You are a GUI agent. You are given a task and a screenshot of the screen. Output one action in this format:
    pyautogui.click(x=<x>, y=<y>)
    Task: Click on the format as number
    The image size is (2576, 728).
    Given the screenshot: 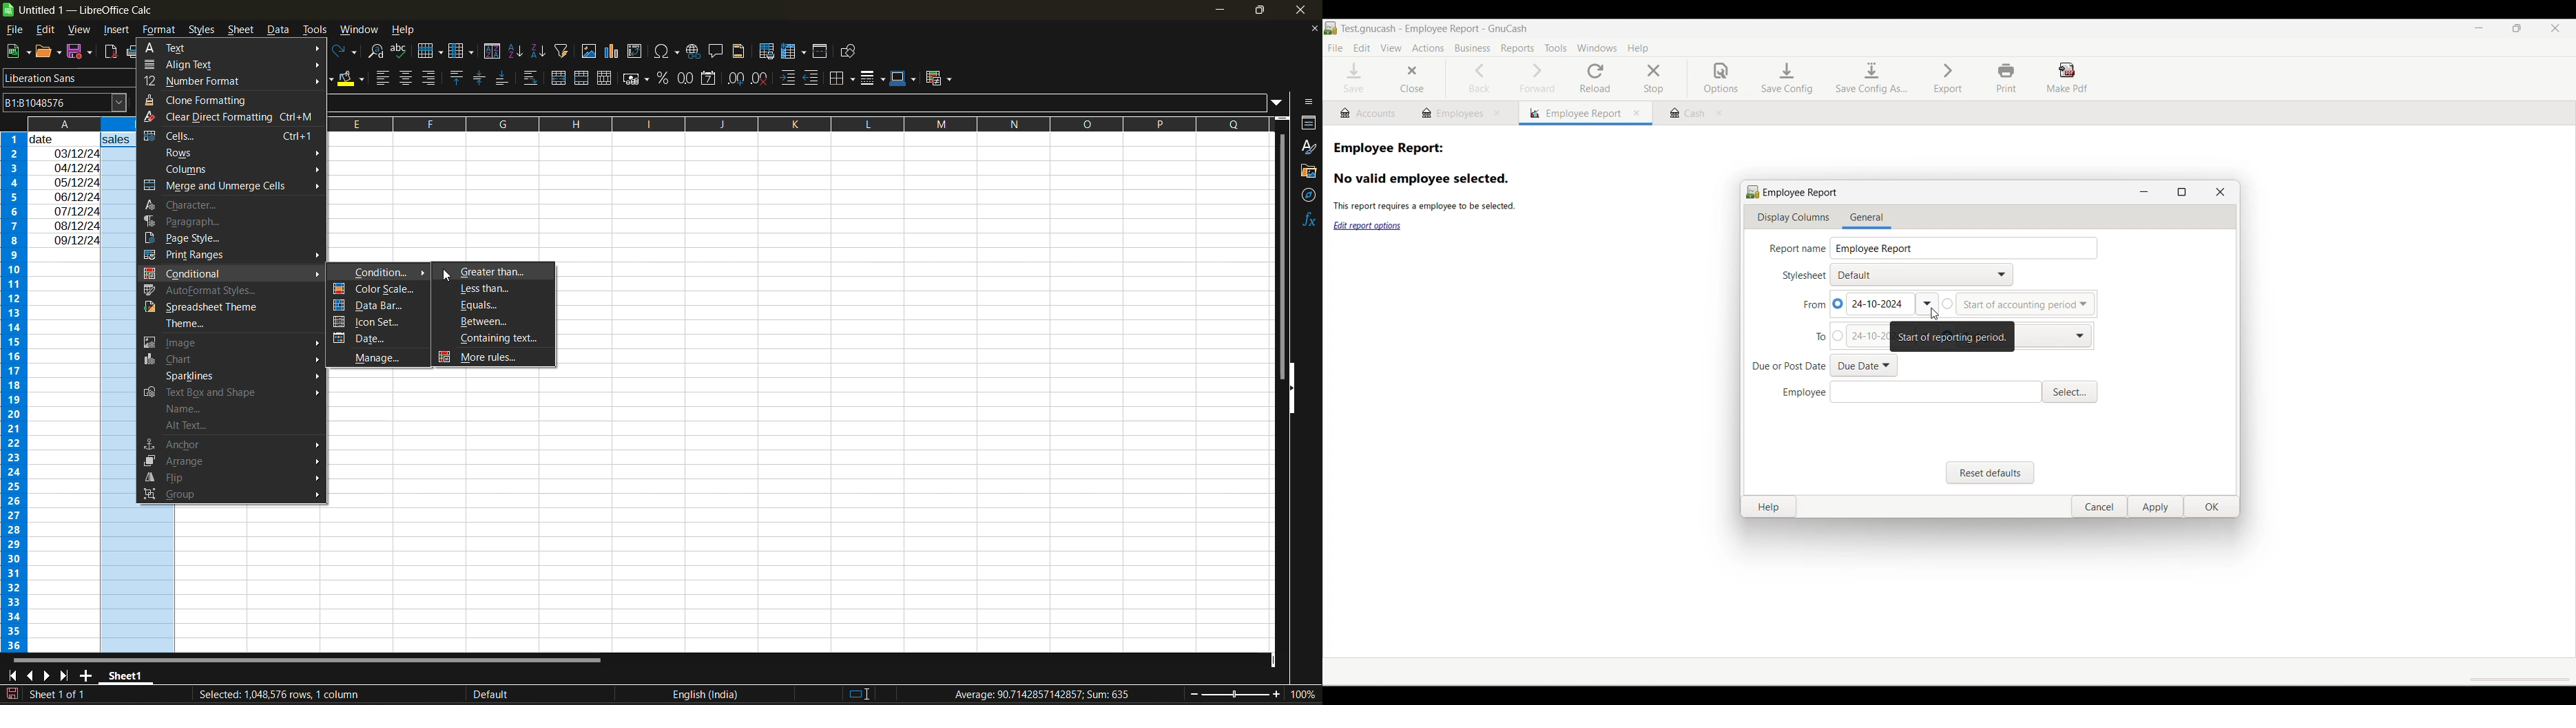 What is the action you would take?
    pyautogui.click(x=686, y=80)
    